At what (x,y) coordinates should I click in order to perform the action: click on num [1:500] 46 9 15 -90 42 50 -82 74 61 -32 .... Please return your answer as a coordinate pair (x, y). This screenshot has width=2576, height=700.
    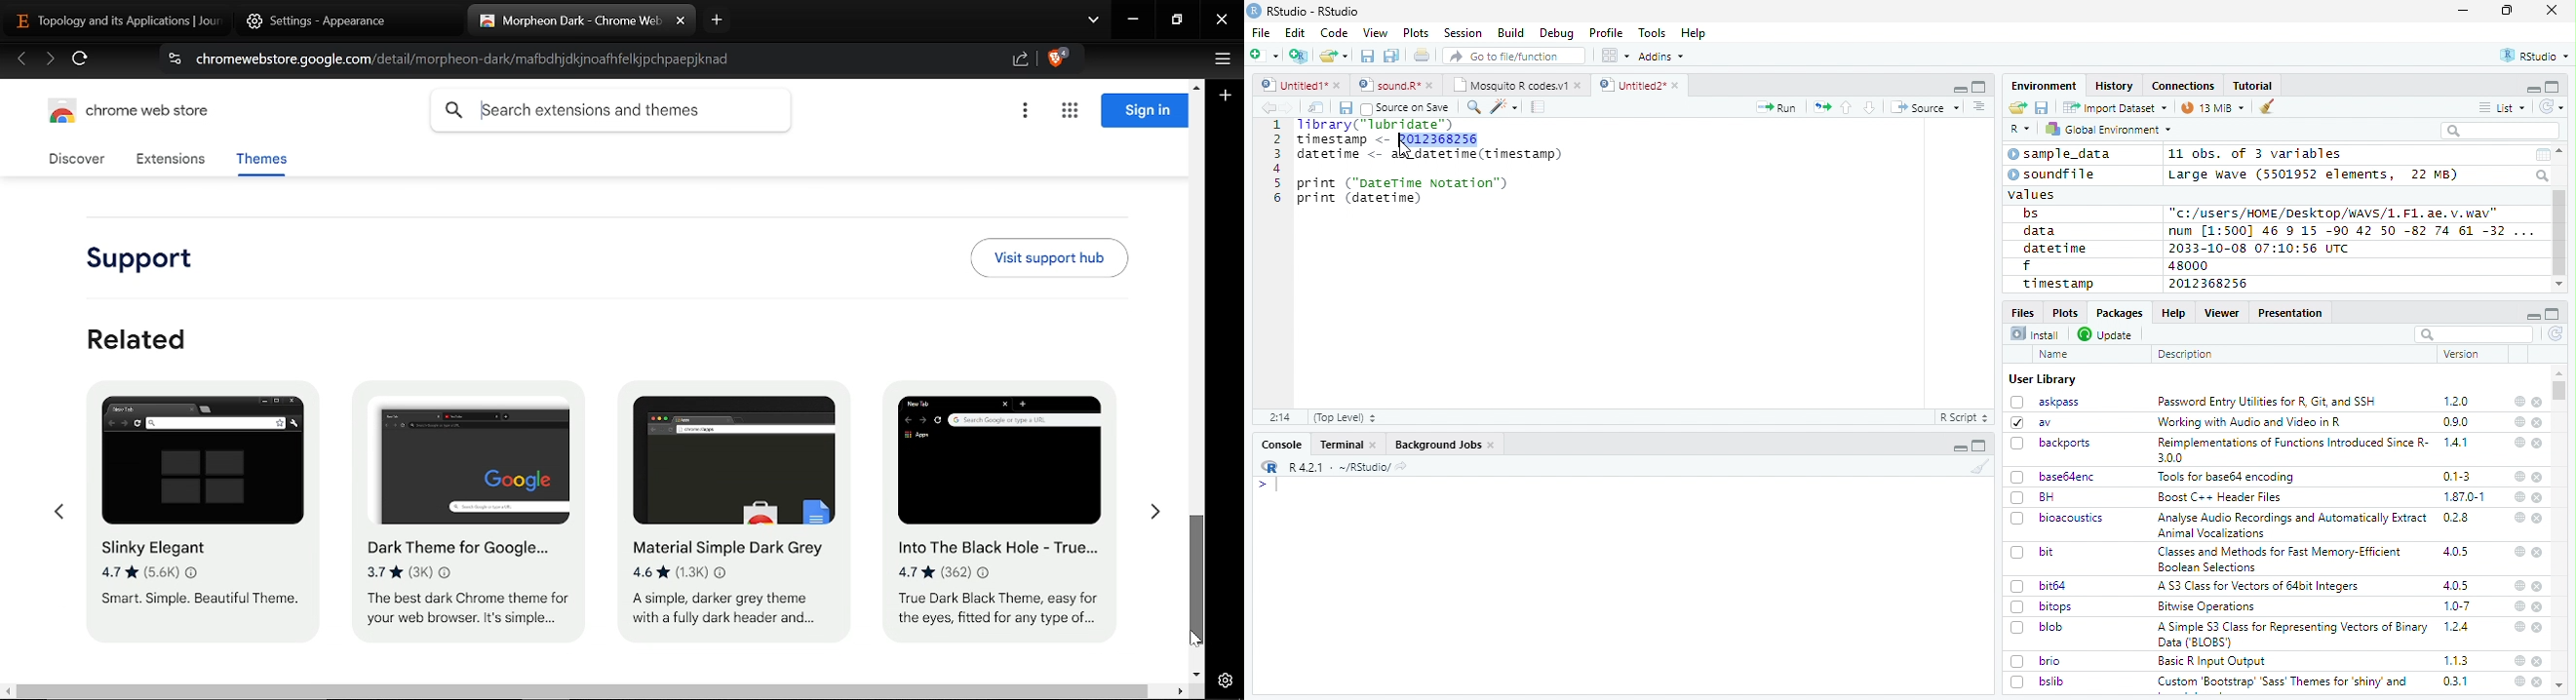
    Looking at the image, I should click on (2351, 230).